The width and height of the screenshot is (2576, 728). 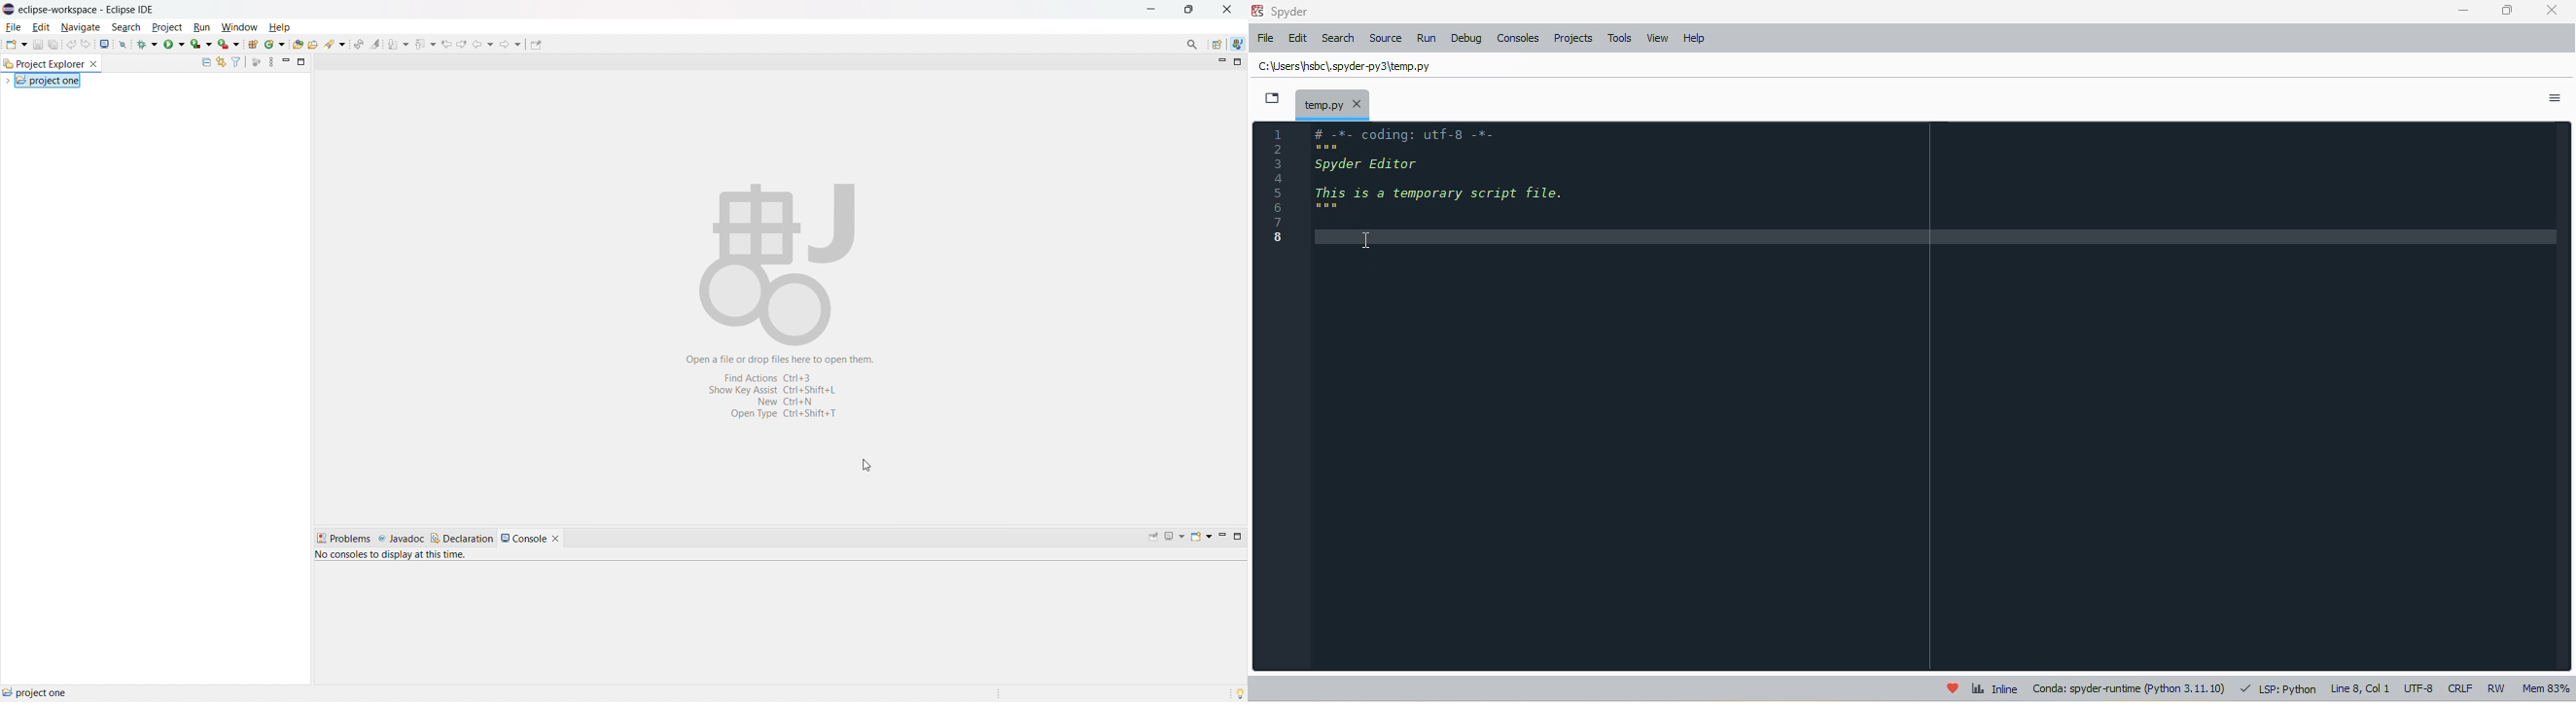 I want to click on run, so click(x=202, y=27).